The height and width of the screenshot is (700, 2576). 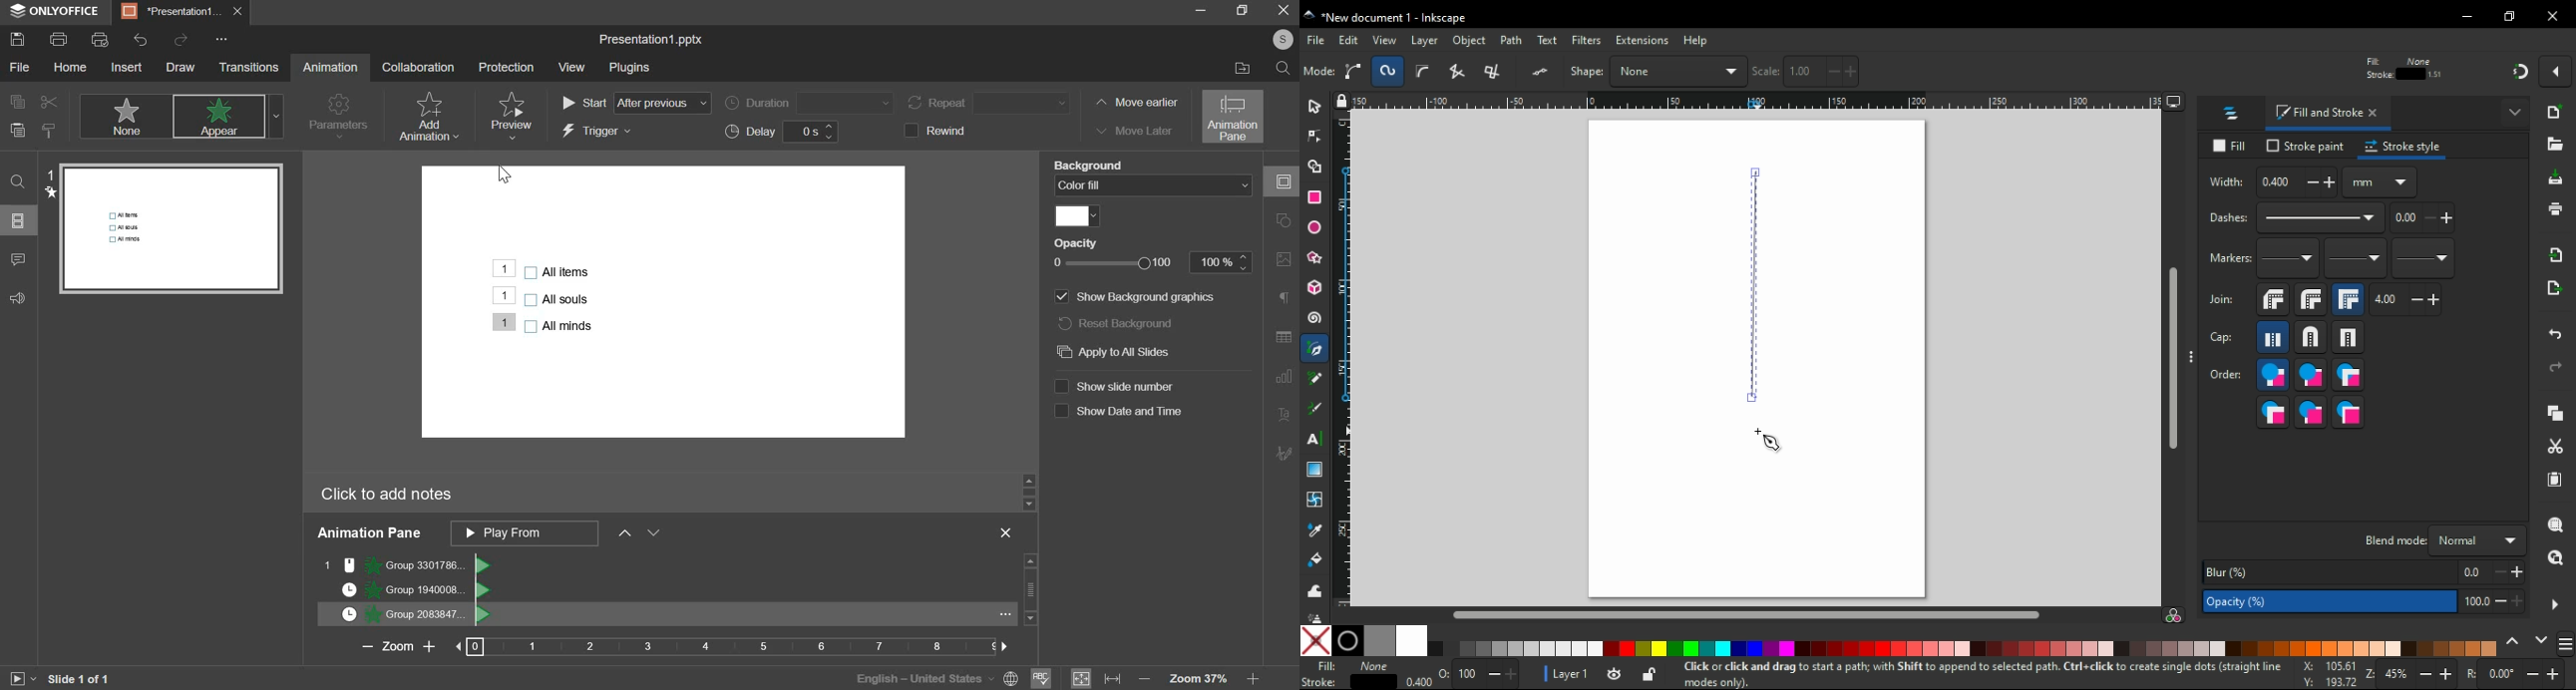 What do you see at coordinates (636, 103) in the screenshot?
I see `start order` at bounding box center [636, 103].